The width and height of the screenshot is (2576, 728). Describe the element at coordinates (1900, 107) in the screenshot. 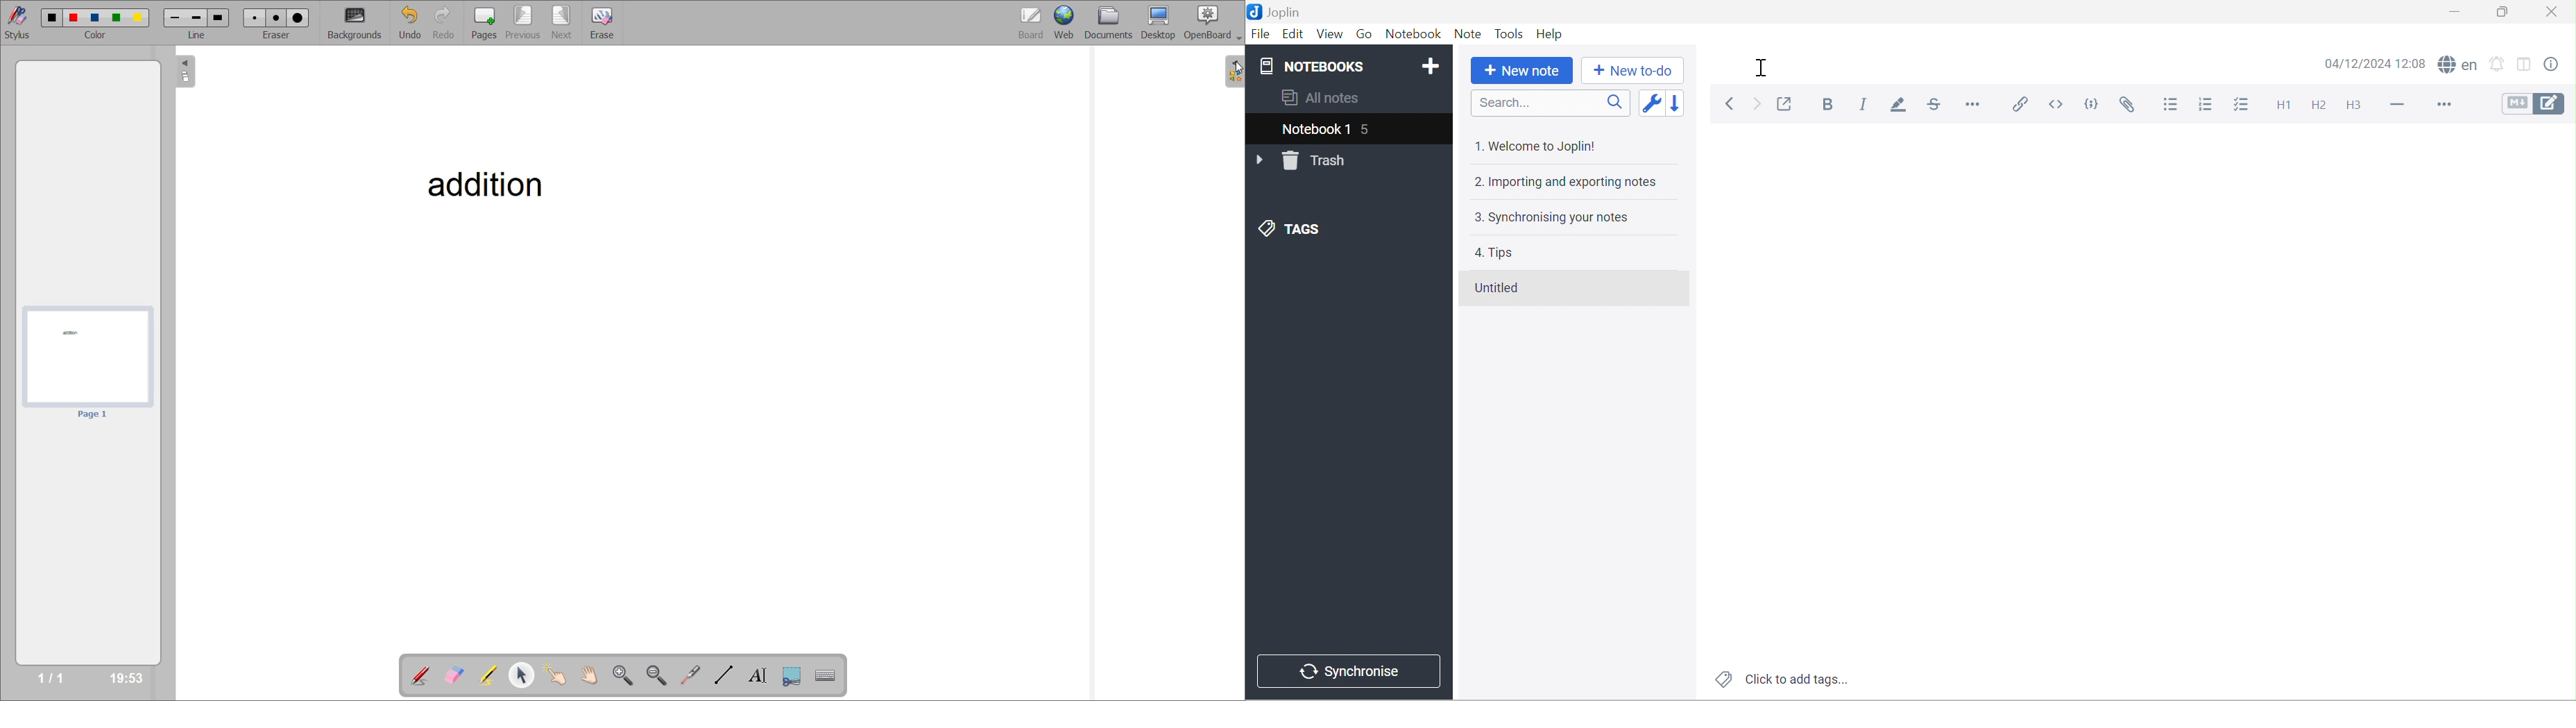

I see `Highlight` at that location.